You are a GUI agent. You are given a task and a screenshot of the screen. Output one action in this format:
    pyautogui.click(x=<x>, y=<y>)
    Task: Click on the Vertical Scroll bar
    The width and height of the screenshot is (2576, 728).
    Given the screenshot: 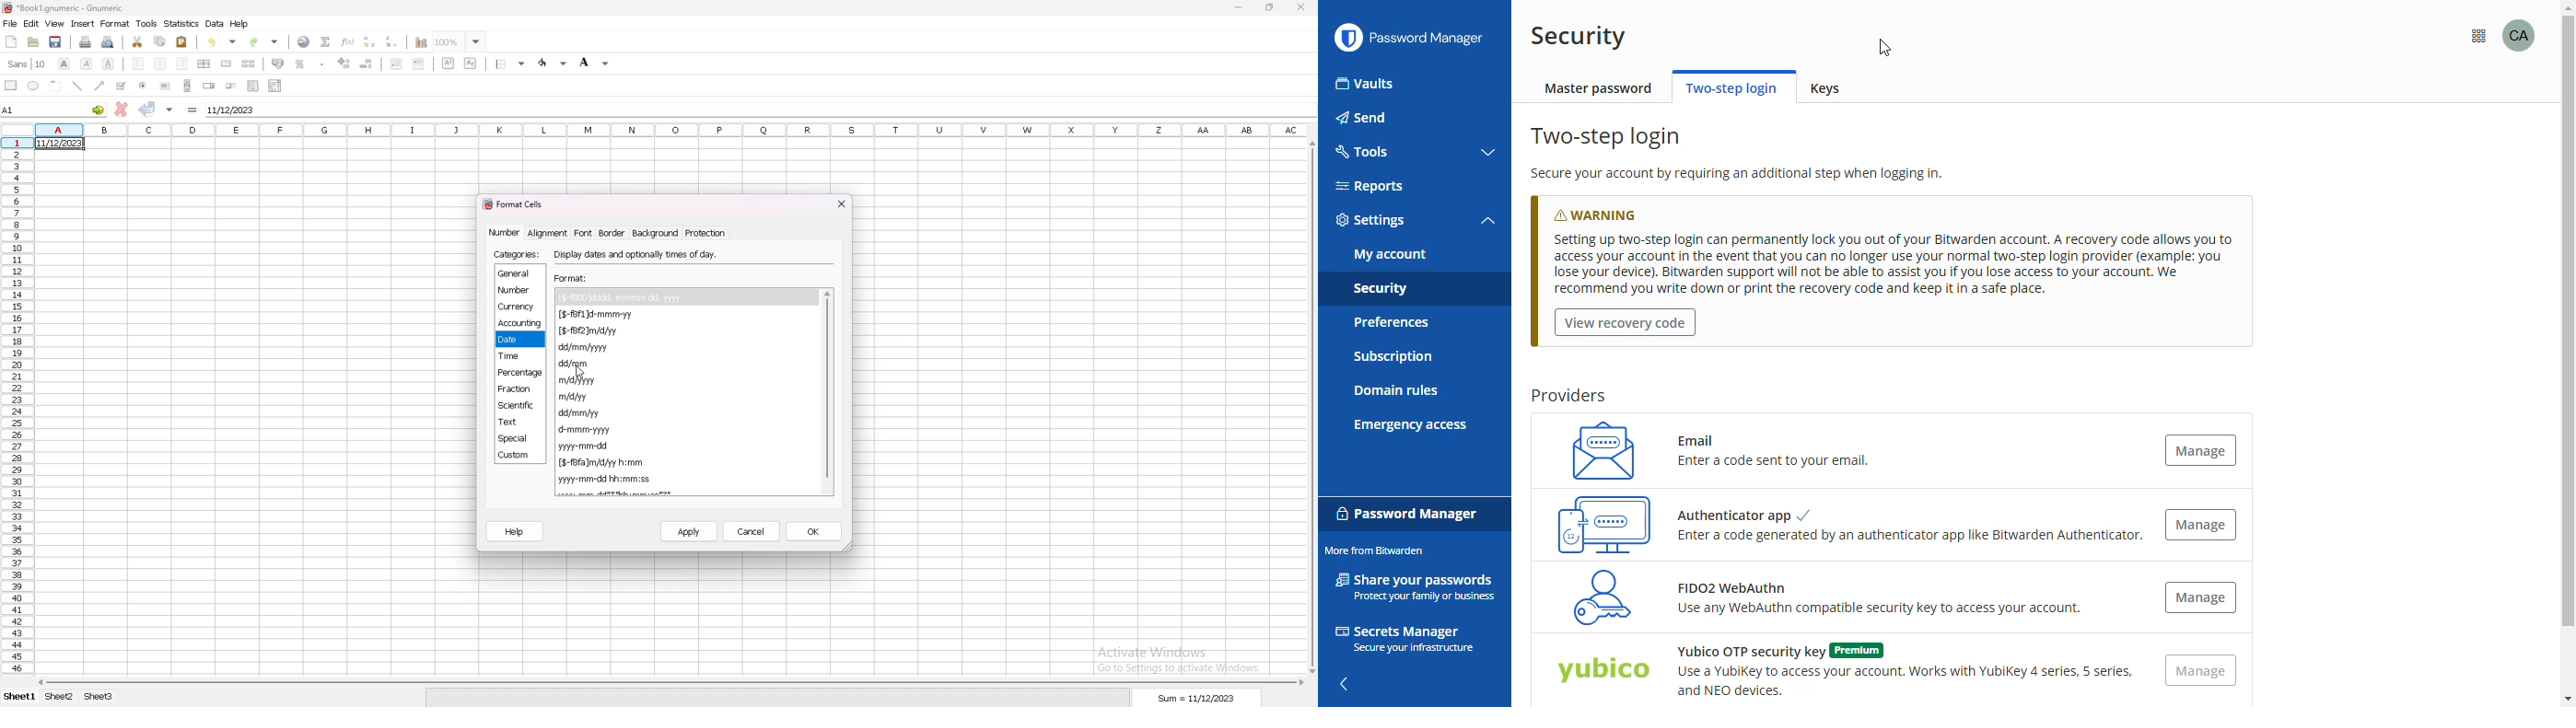 What is the action you would take?
    pyautogui.click(x=2561, y=378)
    